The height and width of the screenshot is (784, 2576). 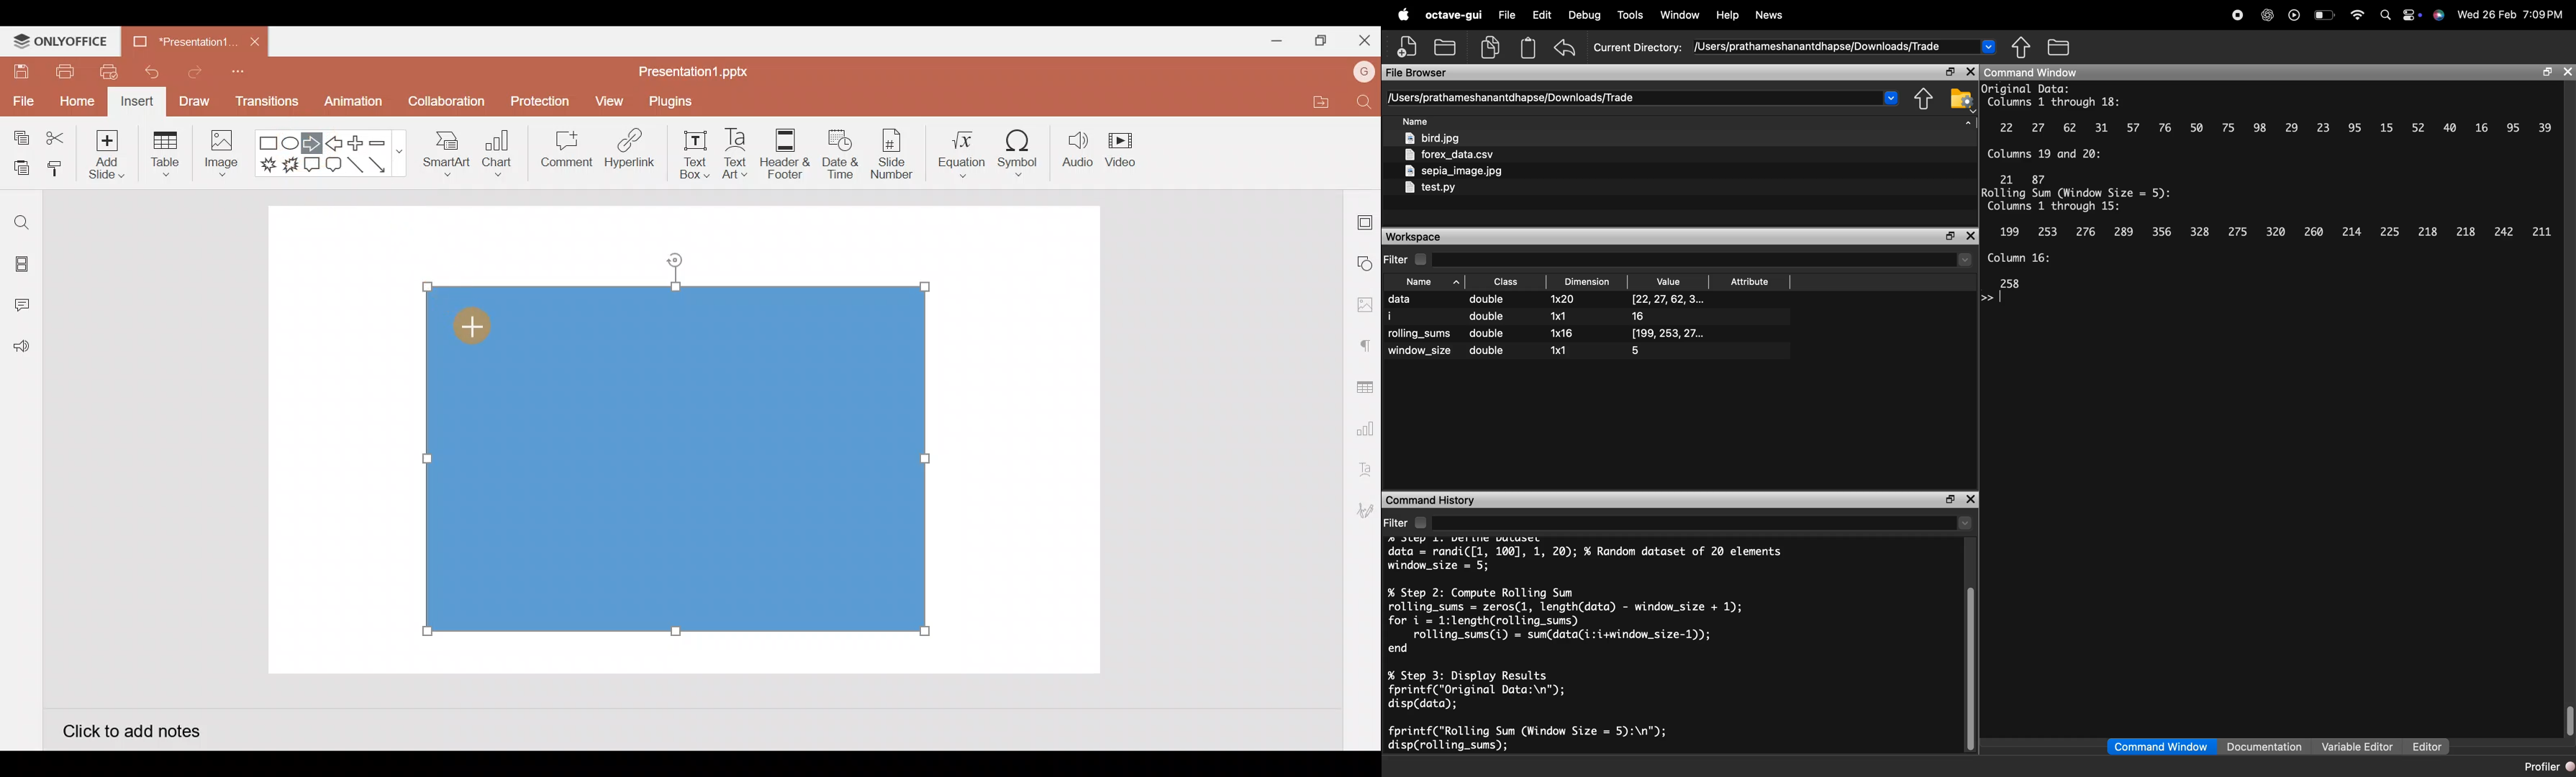 I want to click on octave-gui, so click(x=1455, y=15).